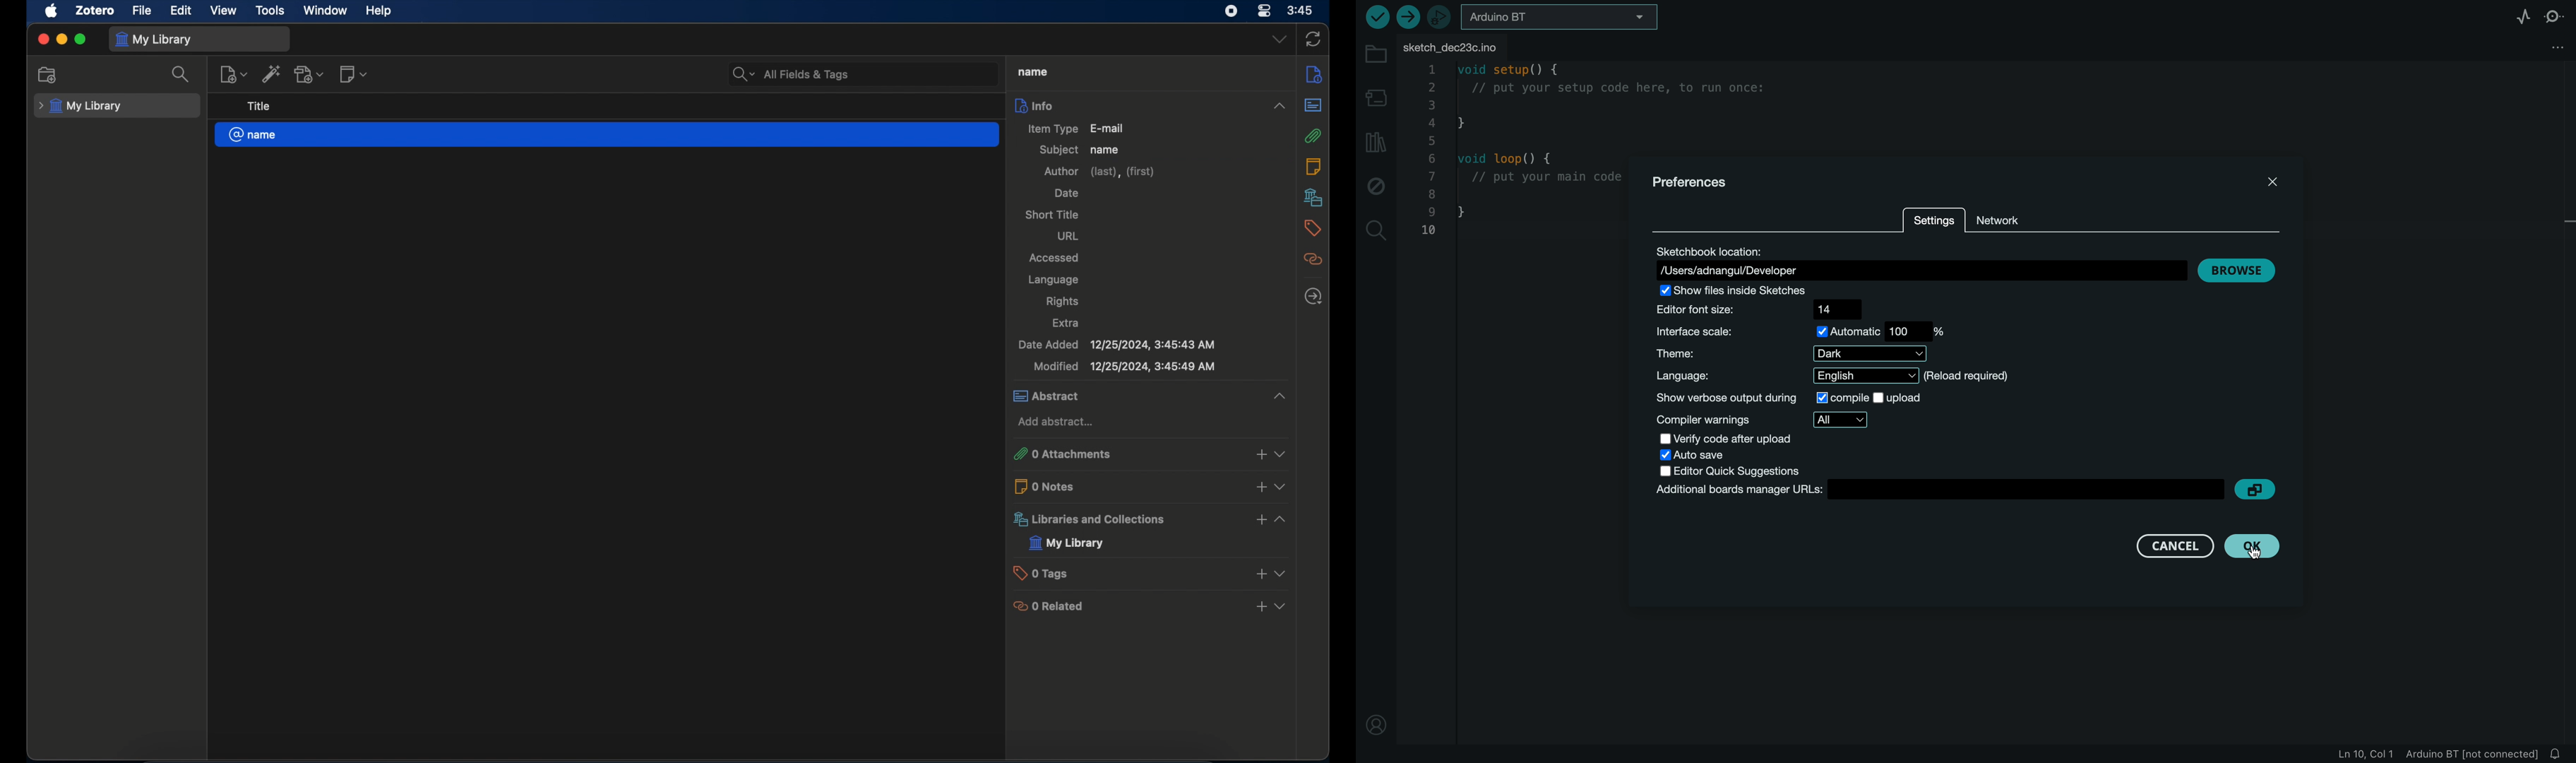  What do you see at coordinates (2258, 487) in the screenshot?
I see `copy` at bounding box center [2258, 487].